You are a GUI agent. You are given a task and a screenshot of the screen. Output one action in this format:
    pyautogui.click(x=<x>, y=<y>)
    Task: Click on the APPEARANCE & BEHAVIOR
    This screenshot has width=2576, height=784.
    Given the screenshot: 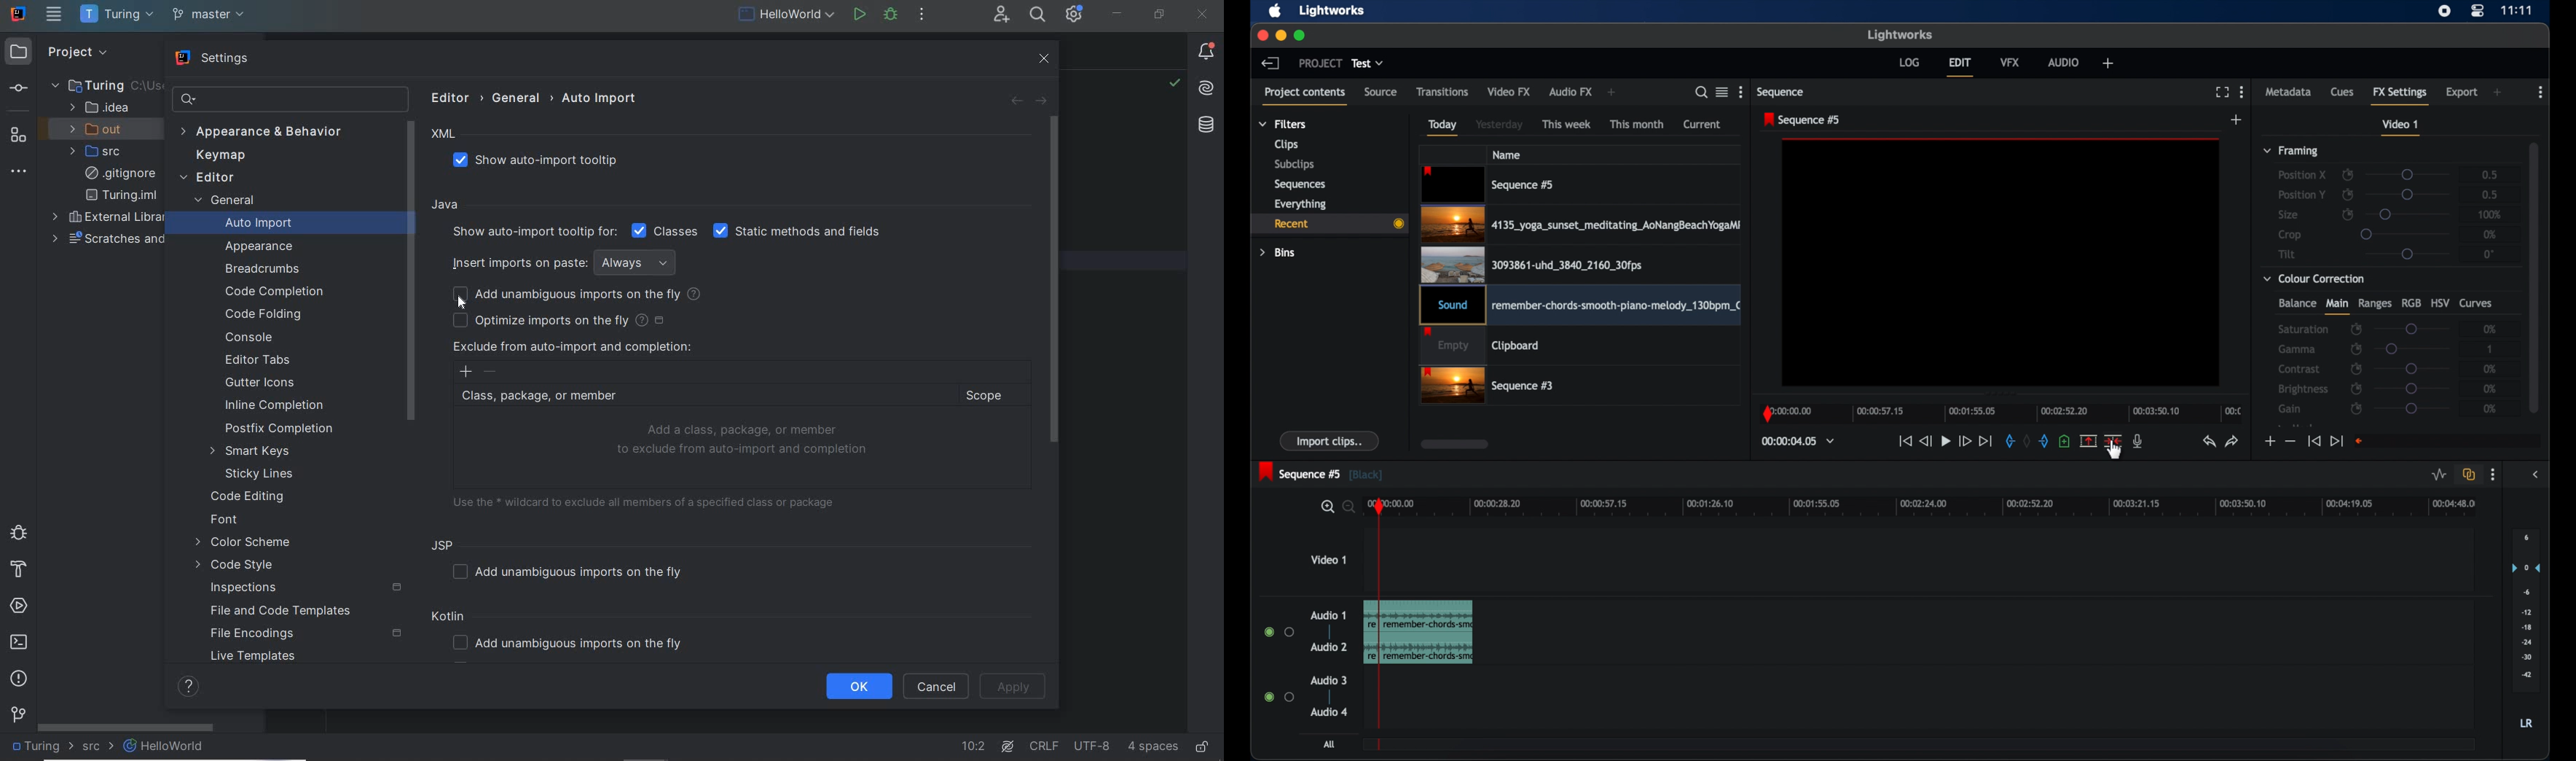 What is the action you would take?
    pyautogui.click(x=268, y=133)
    